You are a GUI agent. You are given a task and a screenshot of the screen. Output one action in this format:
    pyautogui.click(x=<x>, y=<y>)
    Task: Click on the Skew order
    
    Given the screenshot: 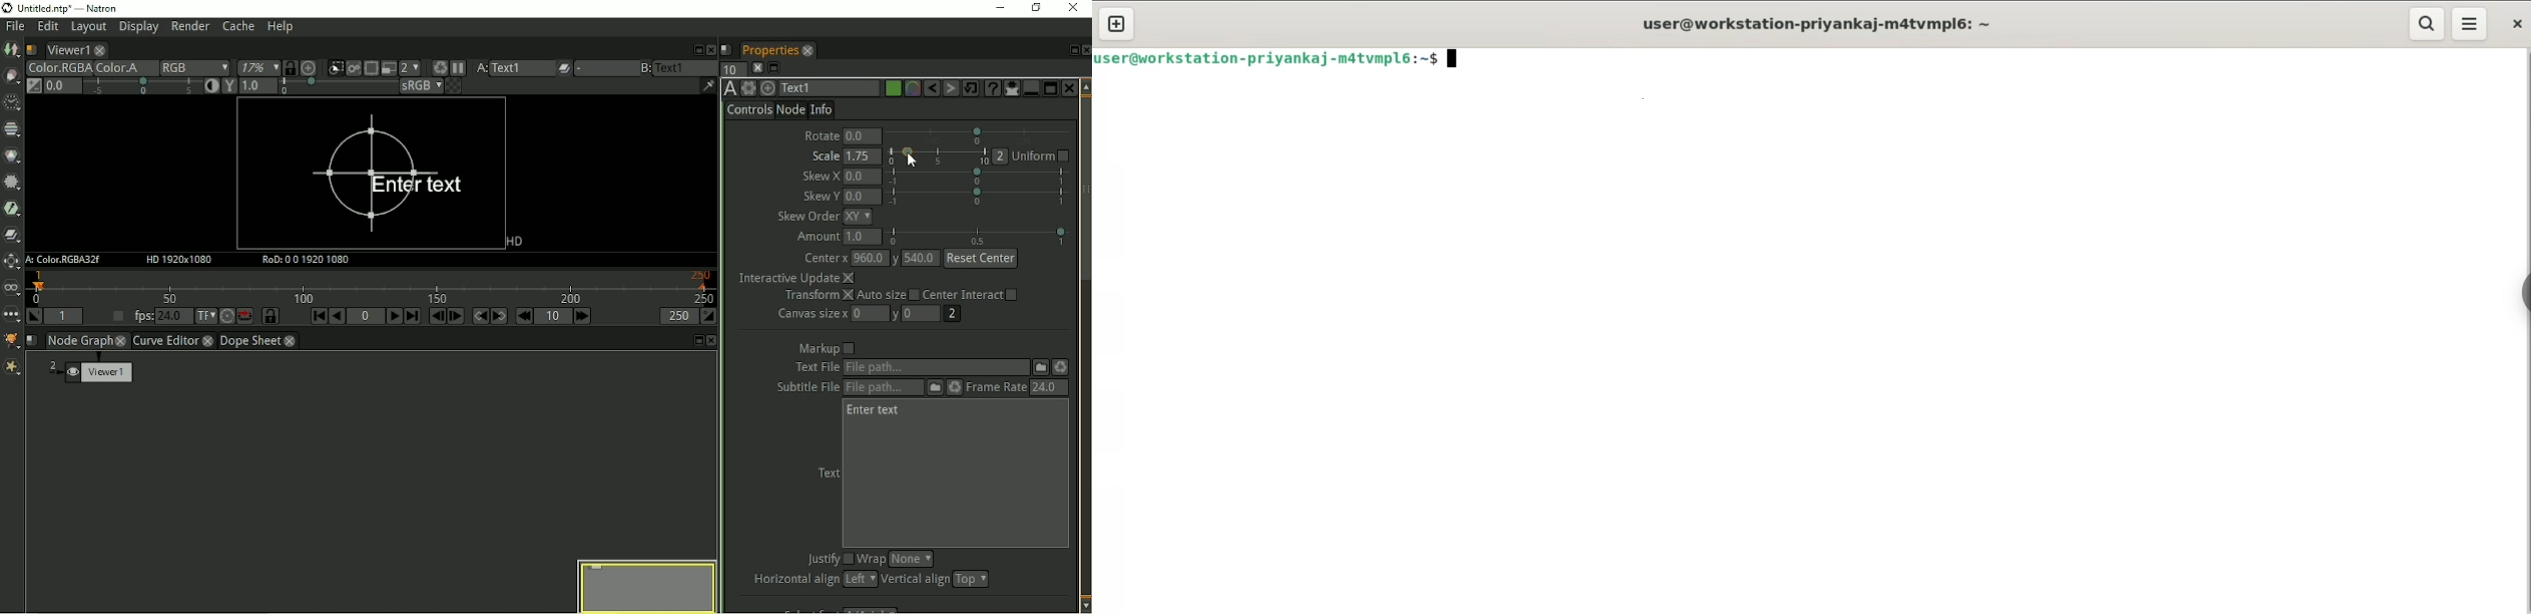 What is the action you would take?
    pyautogui.click(x=825, y=217)
    